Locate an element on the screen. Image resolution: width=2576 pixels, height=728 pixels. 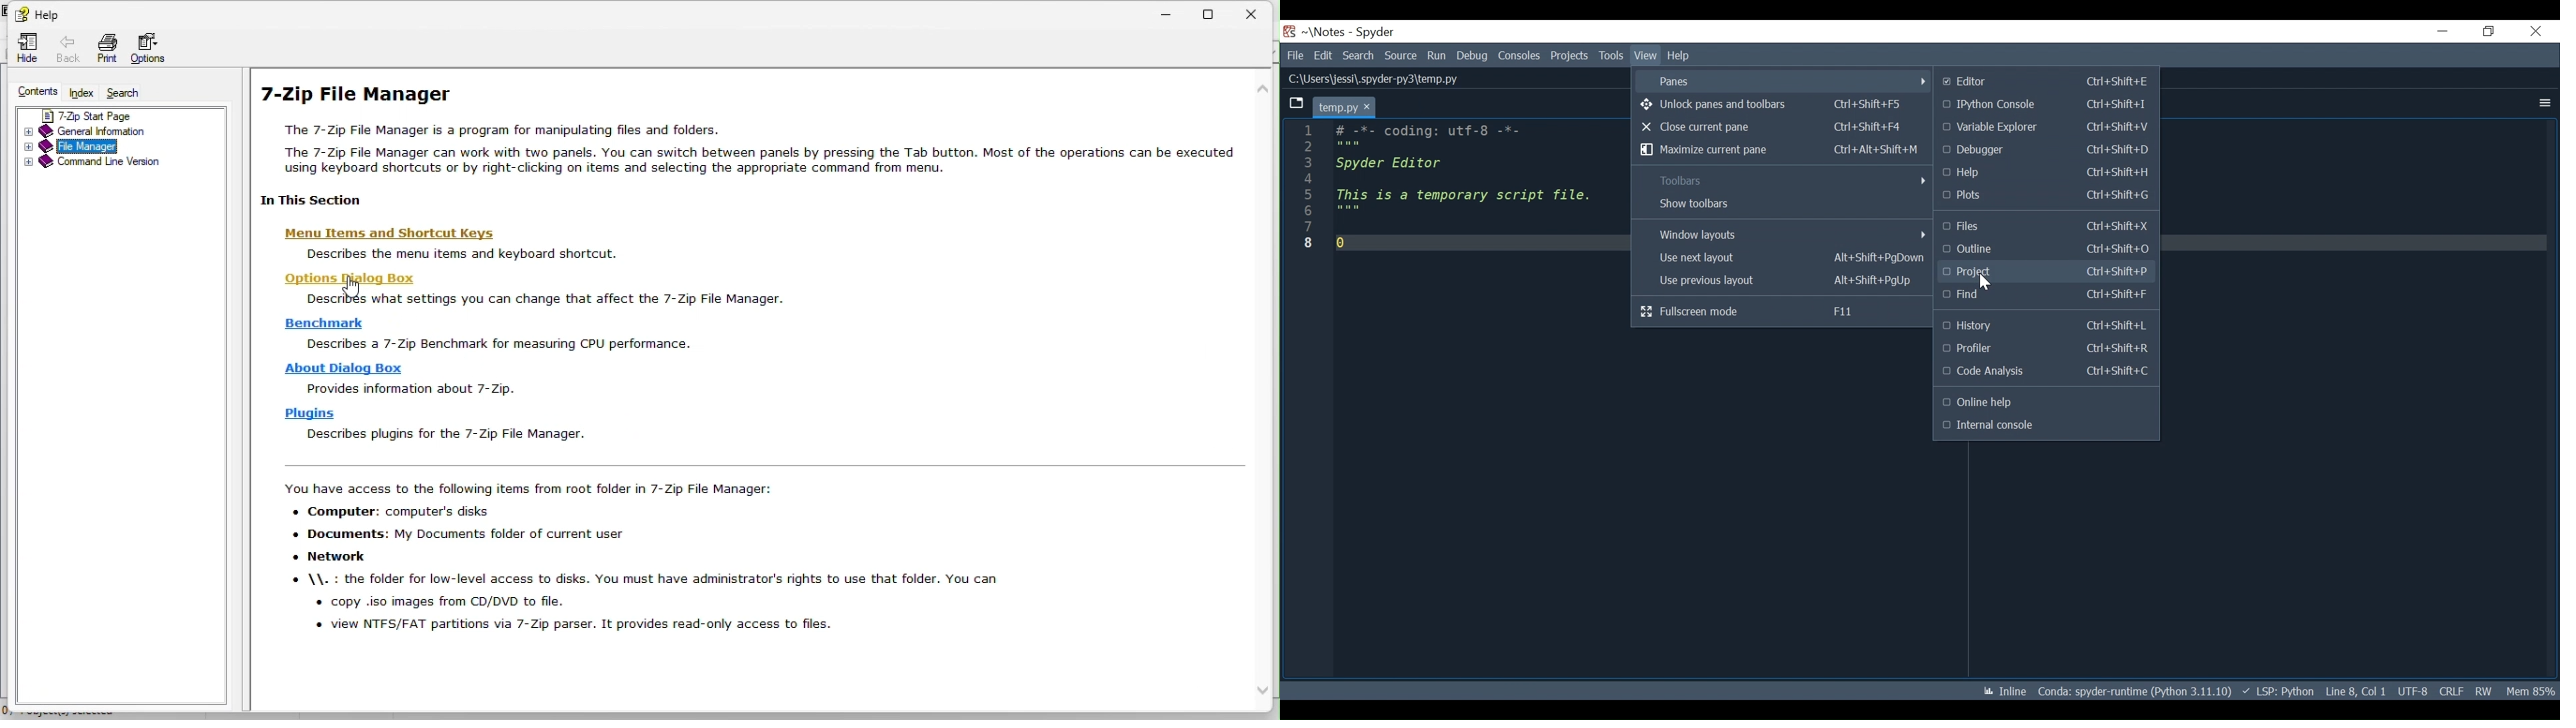
Find is located at coordinates (2047, 295).